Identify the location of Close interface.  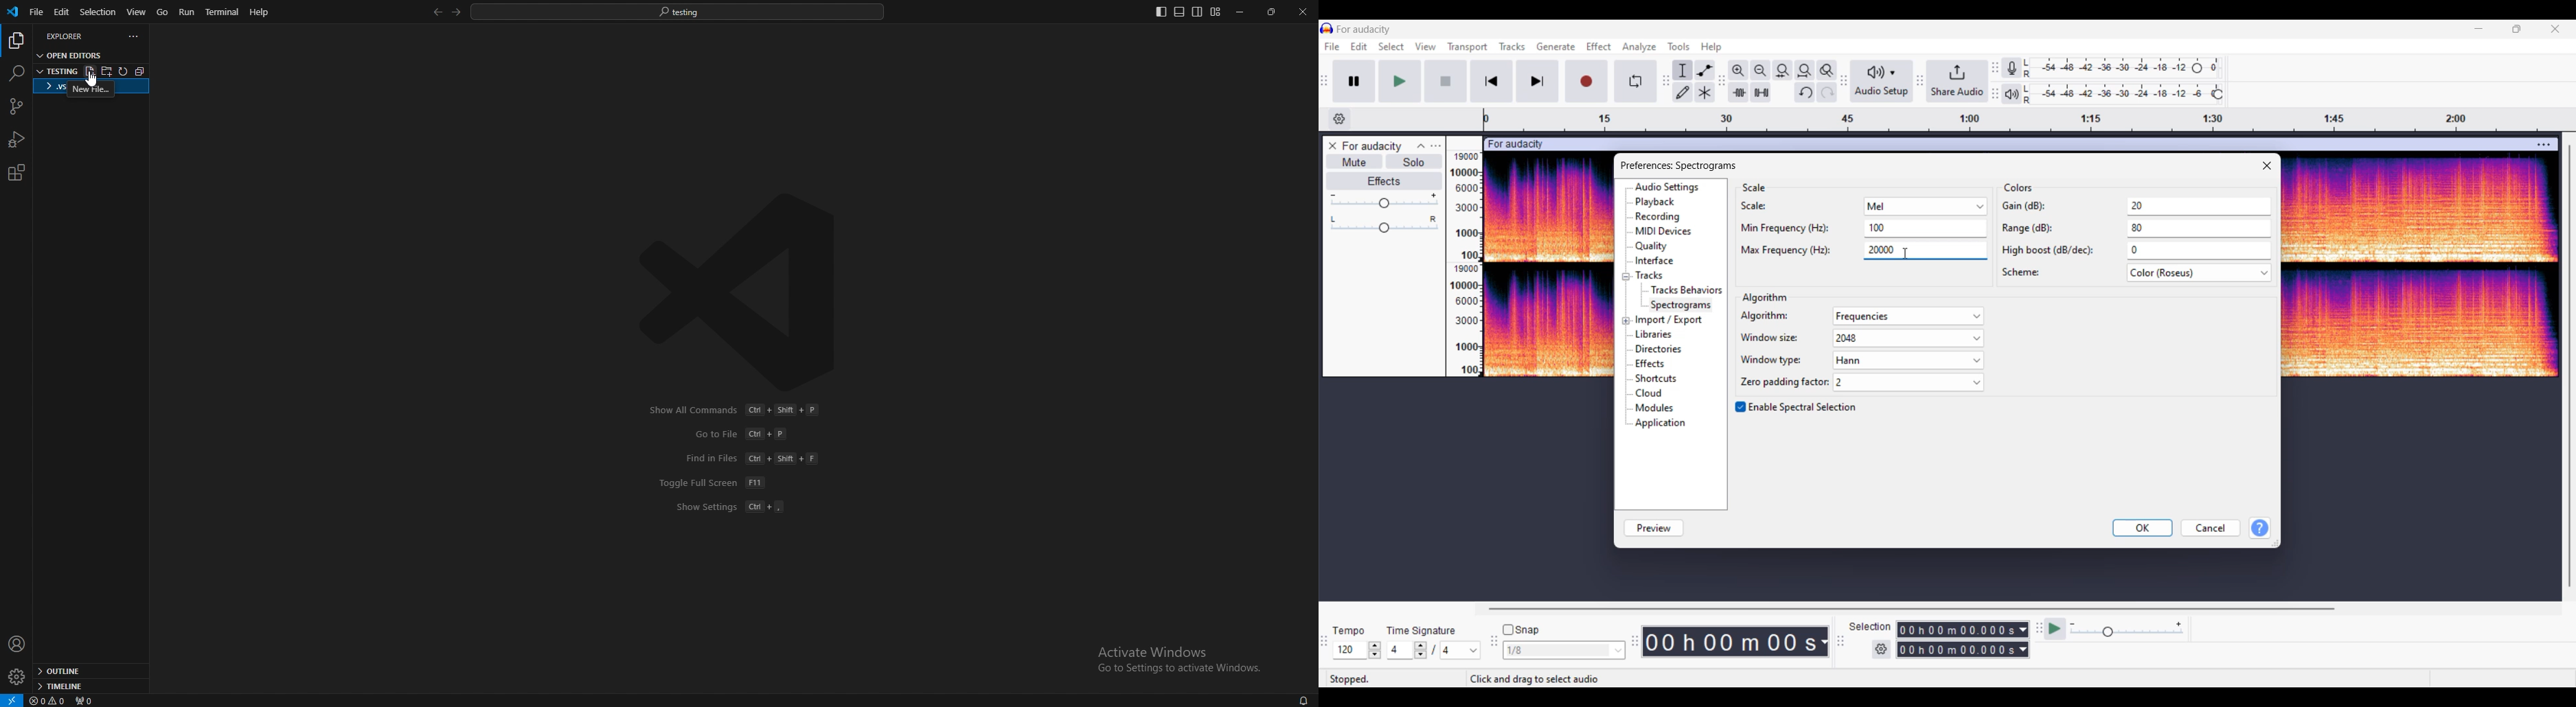
(2556, 29).